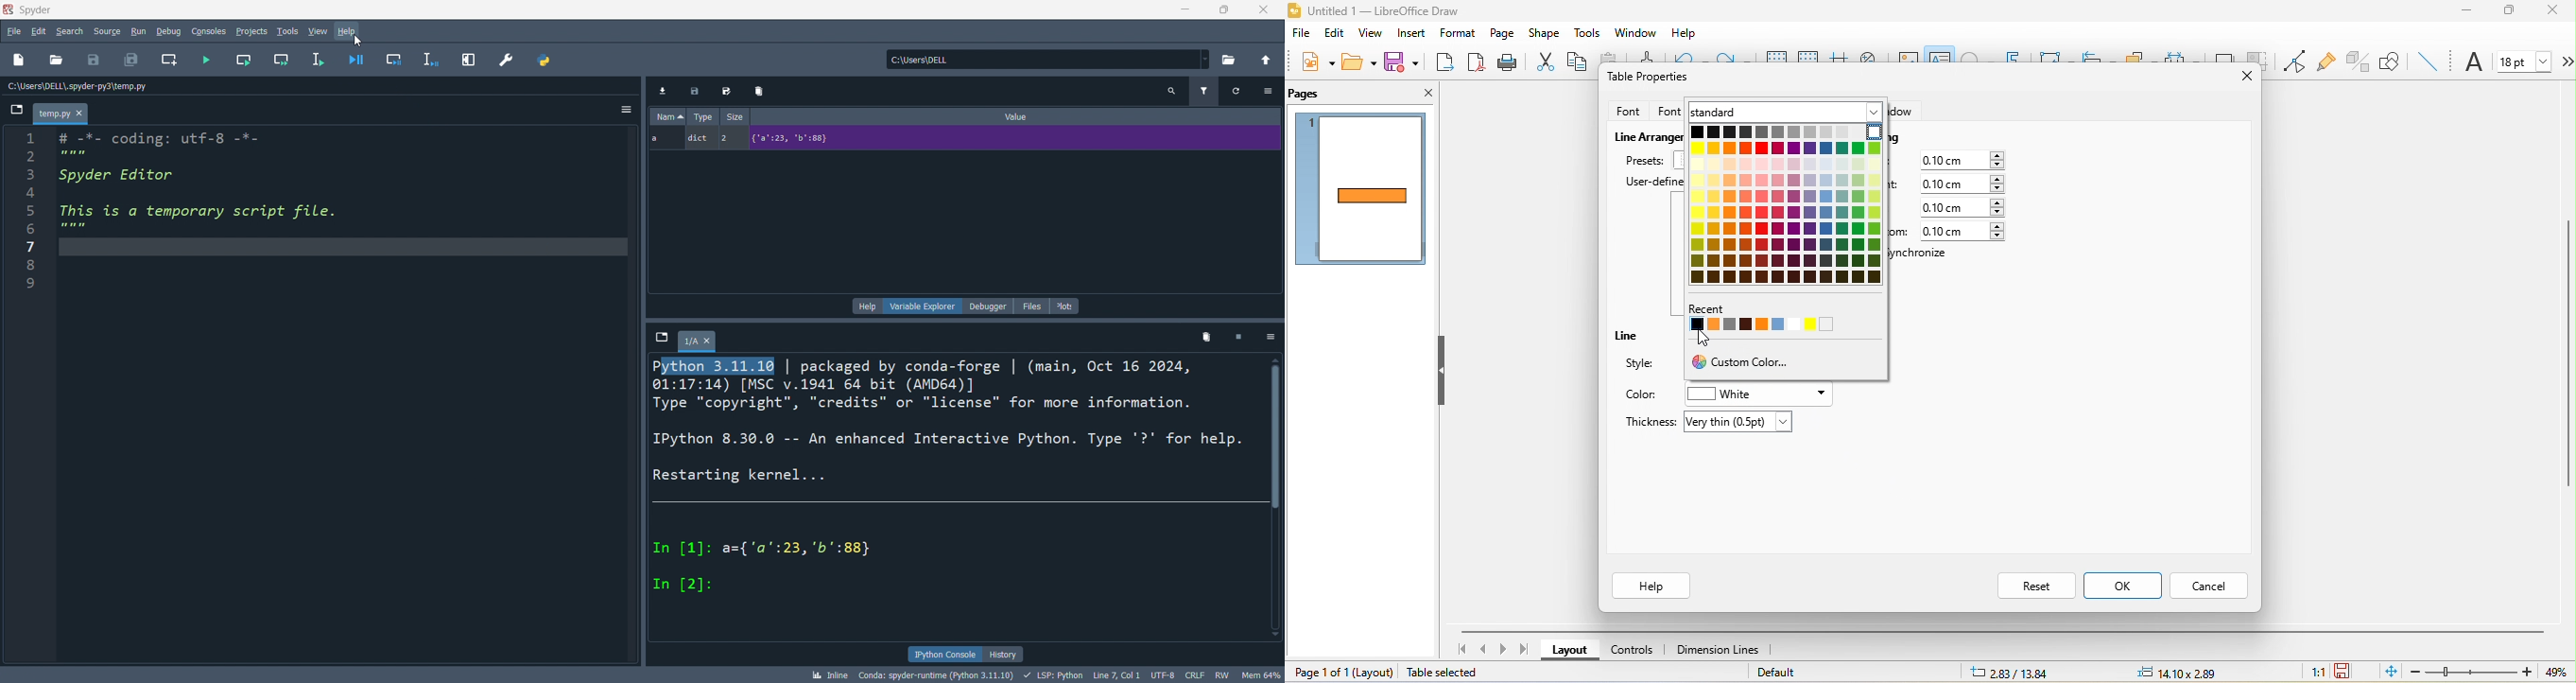 The image size is (2576, 700). I want to click on format, so click(1460, 33).